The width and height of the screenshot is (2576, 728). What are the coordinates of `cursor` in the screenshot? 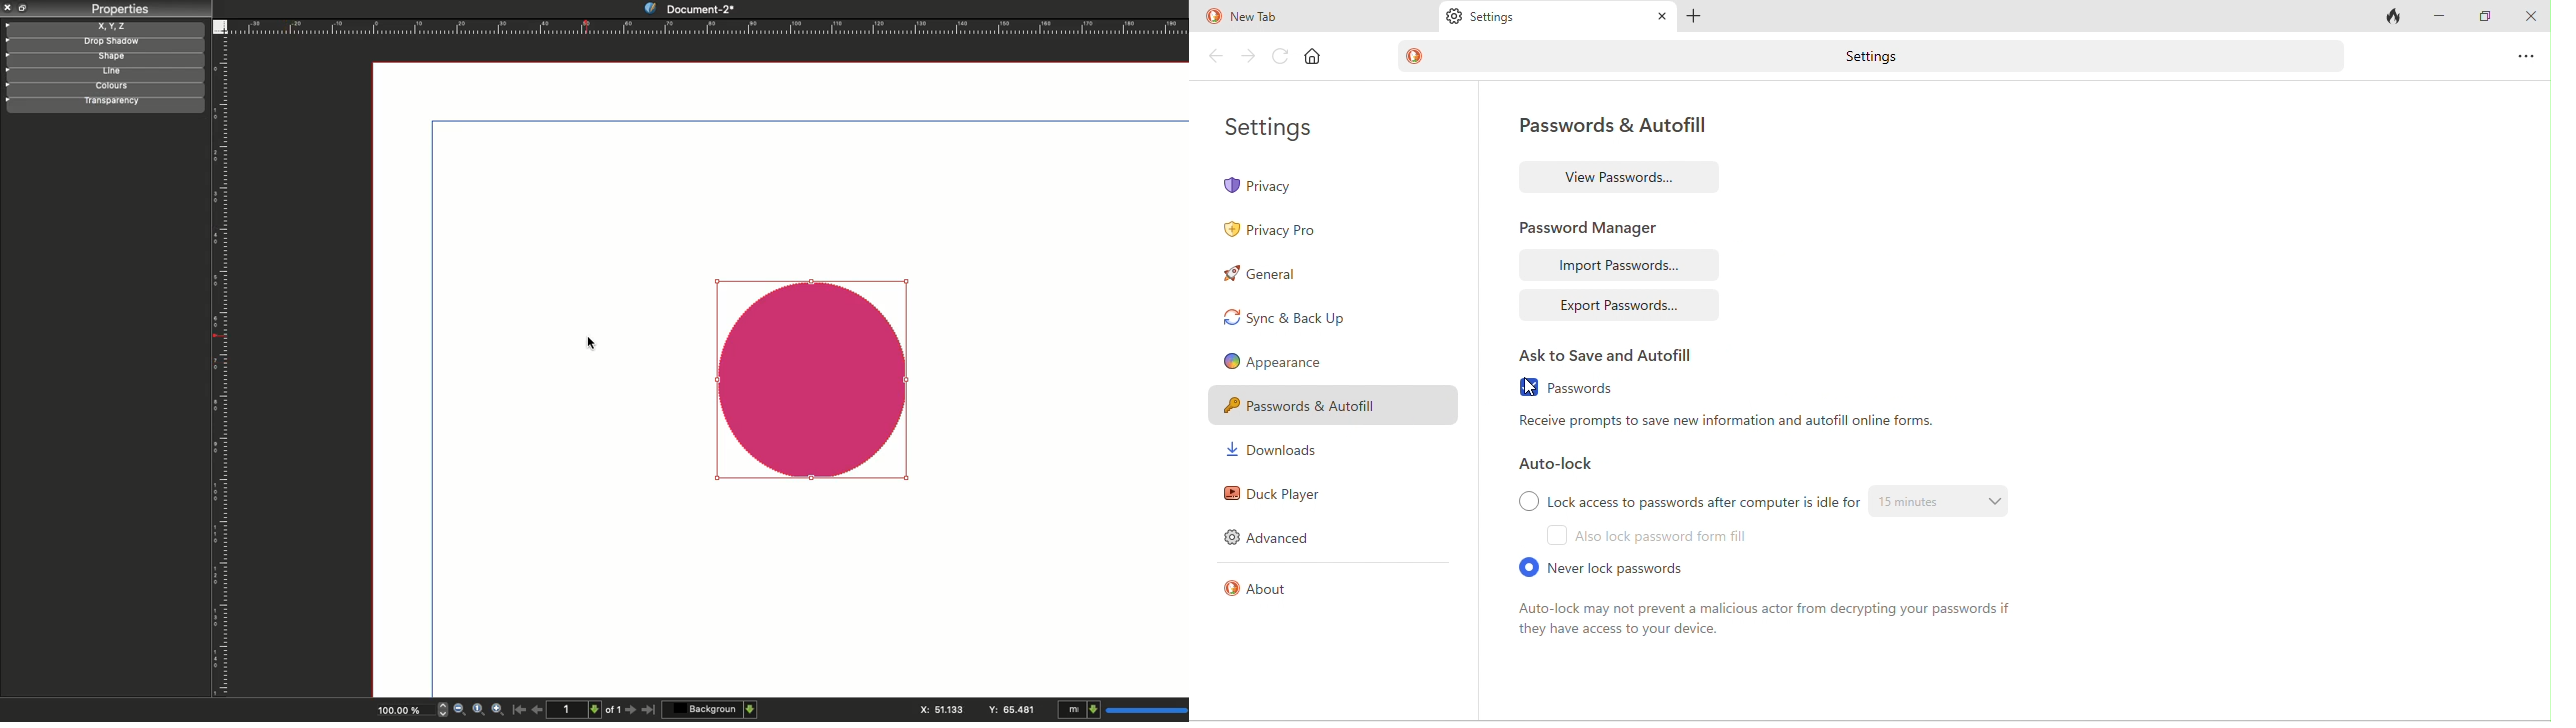 It's located at (594, 344).